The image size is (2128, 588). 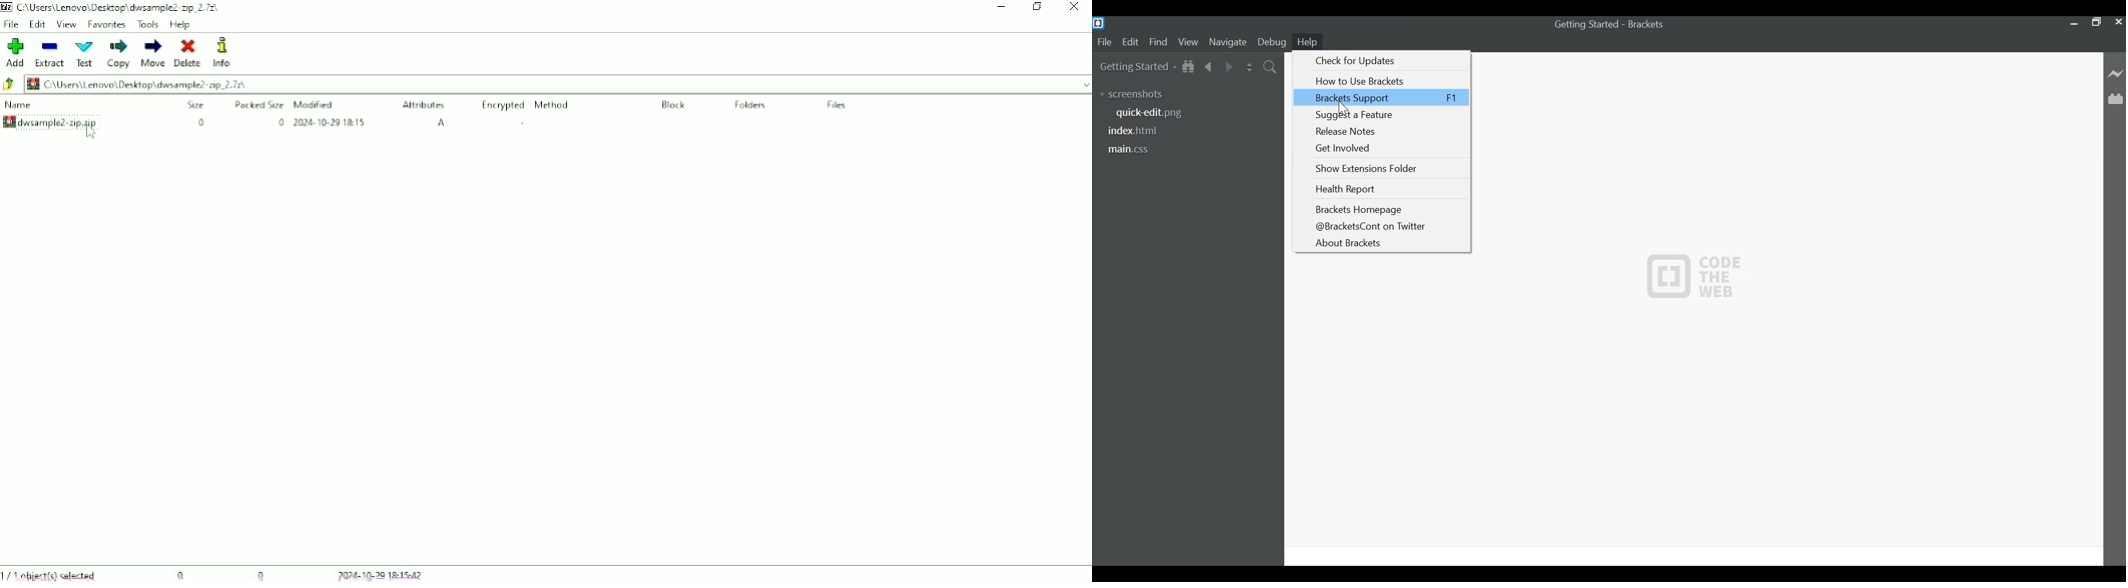 What do you see at coordinates (1227, 42) in the screenshot?
I see `Navigate` at bounding box center [1227, 42].